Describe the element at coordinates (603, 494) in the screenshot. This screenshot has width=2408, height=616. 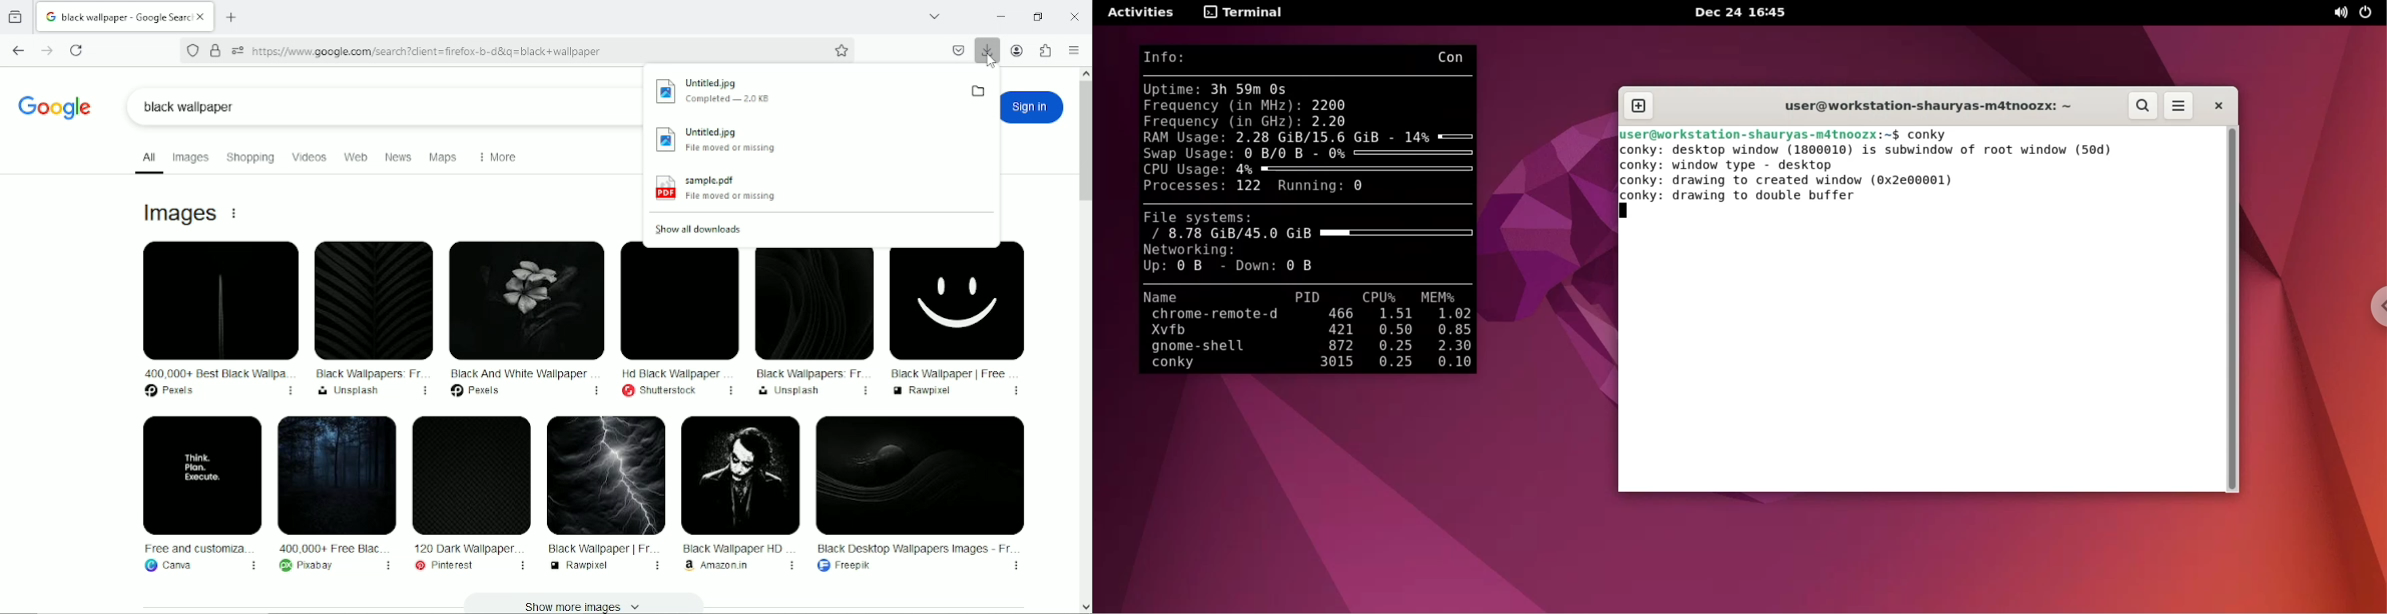
I see `Black Wallpaper| Fr...` at that location.